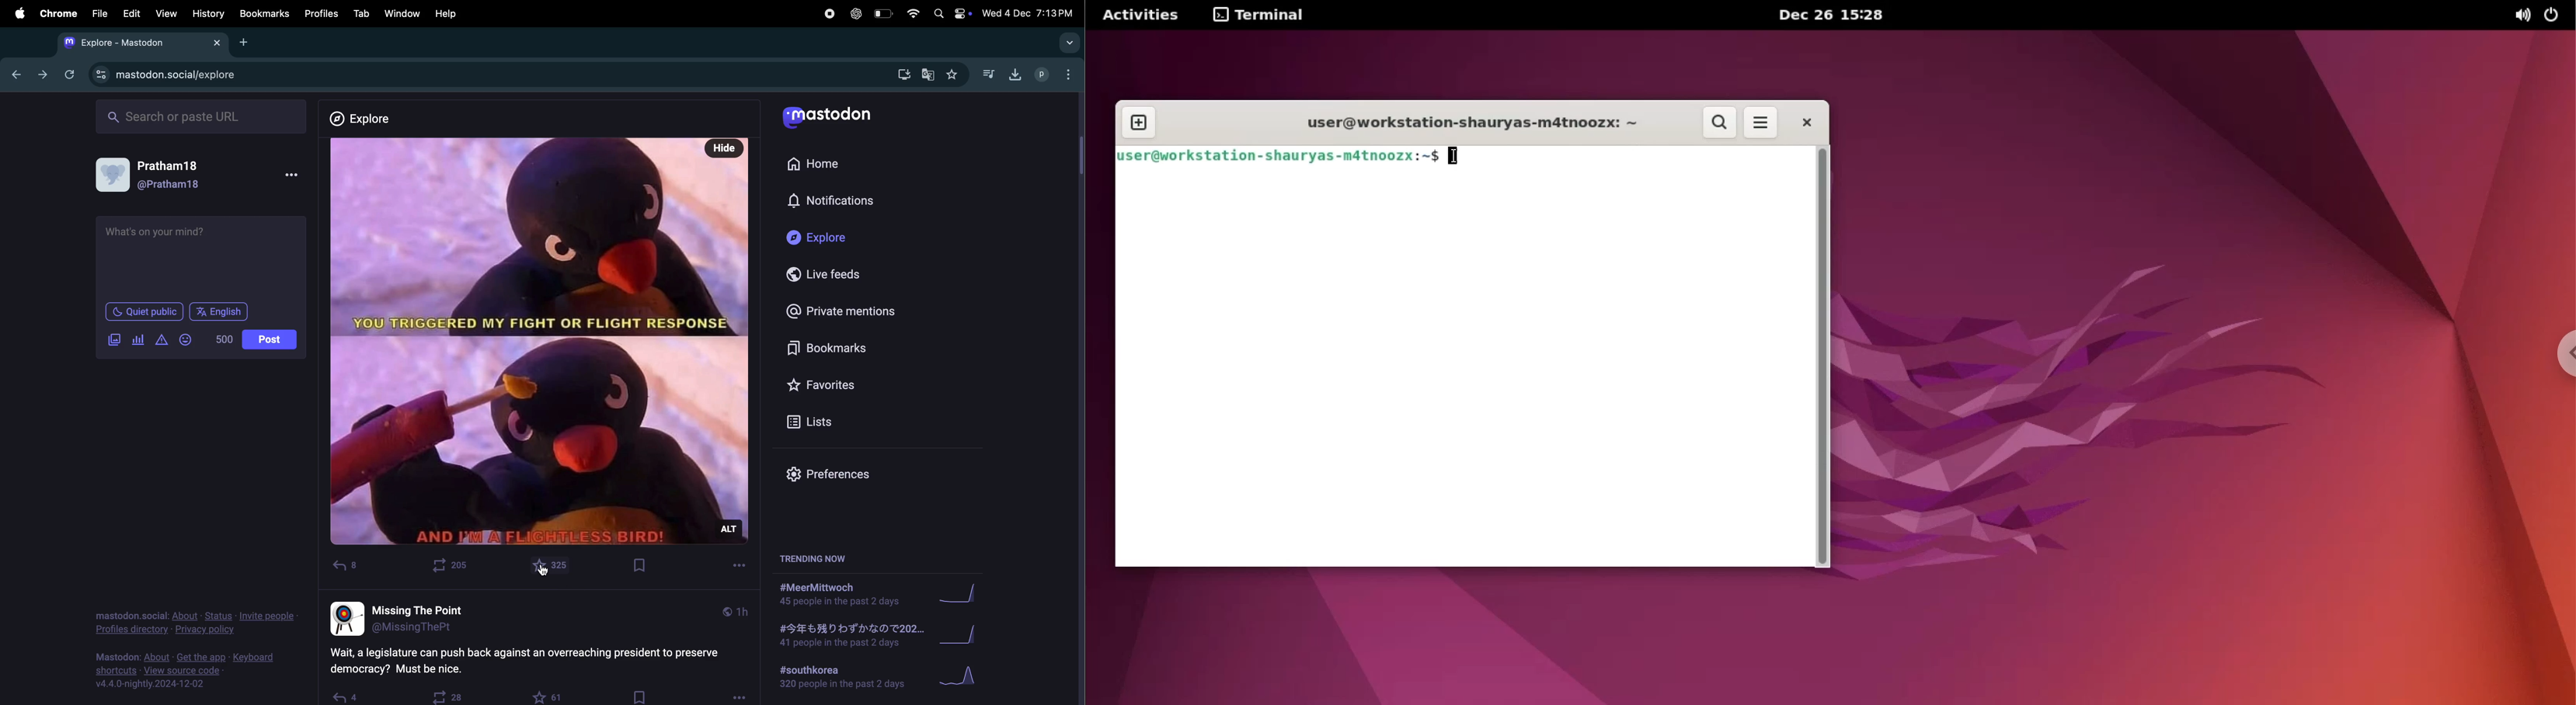 This screenshot has width=2576, height=728. What do you see at coordinates (816, 422) in the screenshot?
I see `lists` at bounding box center [816, 422].